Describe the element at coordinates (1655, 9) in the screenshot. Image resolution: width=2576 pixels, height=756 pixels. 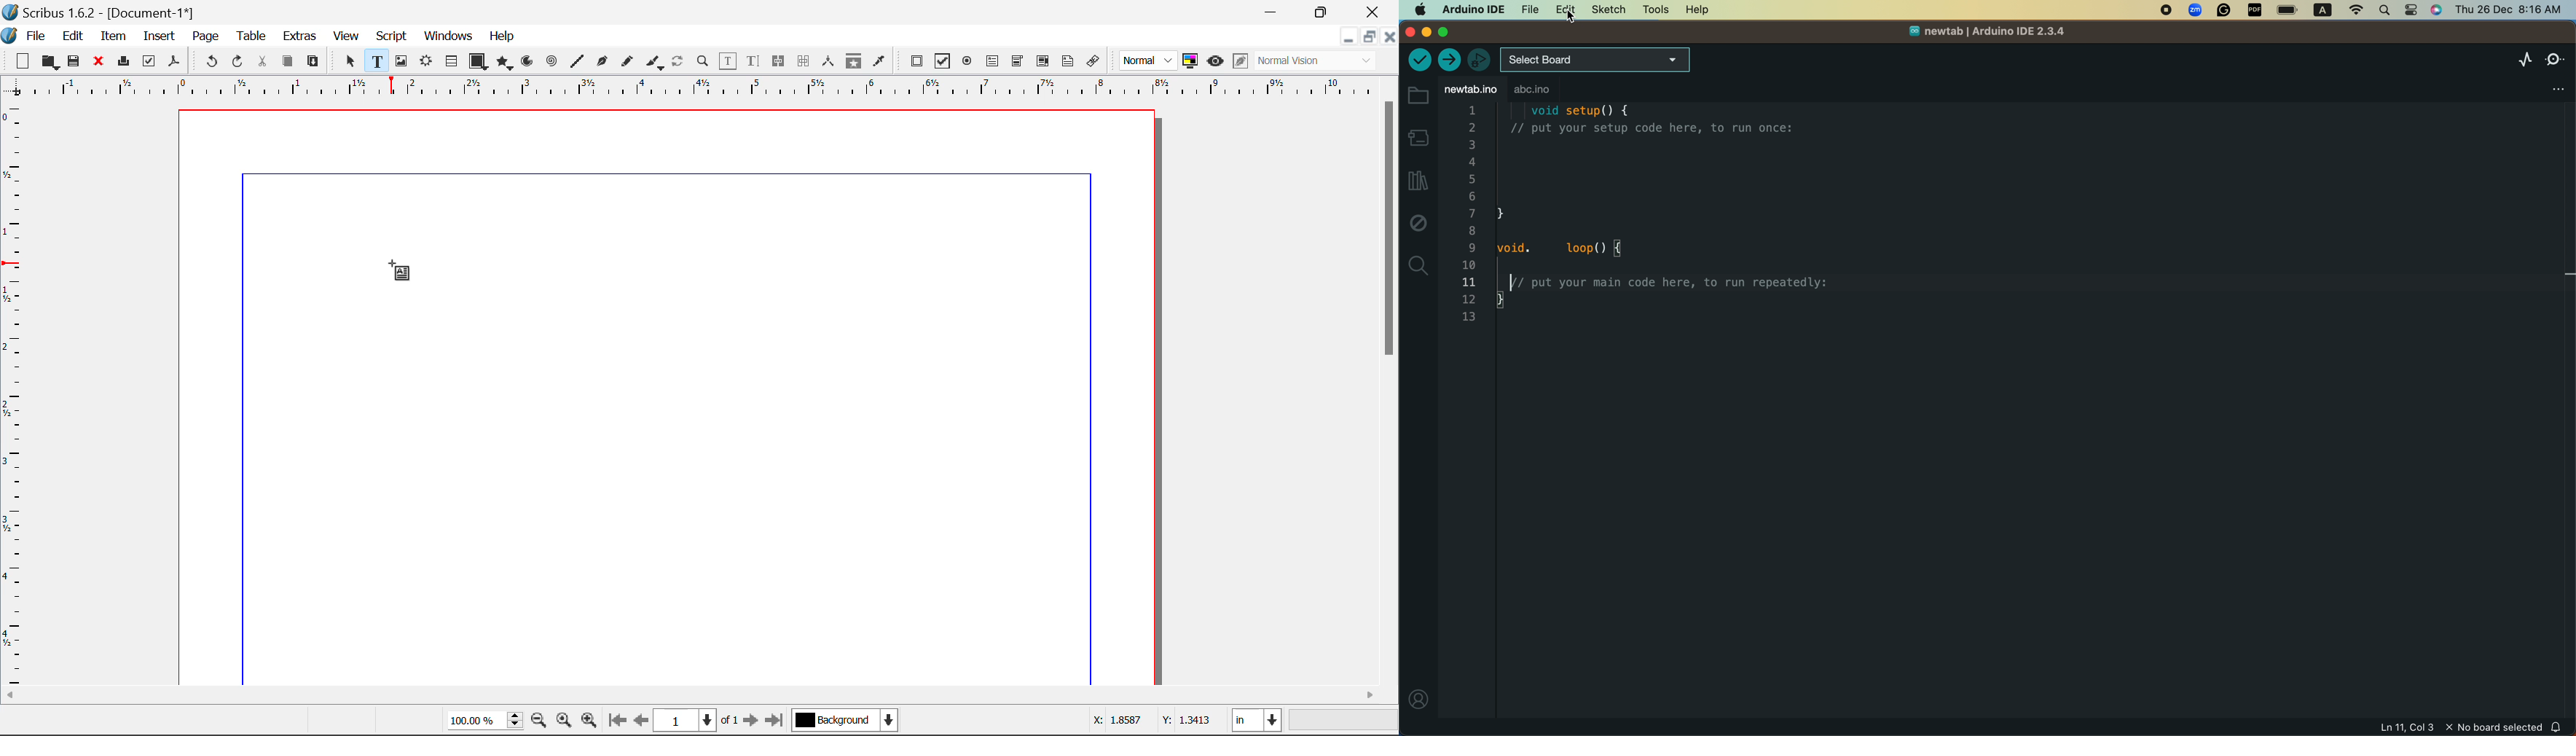
I see `tools` at that location.